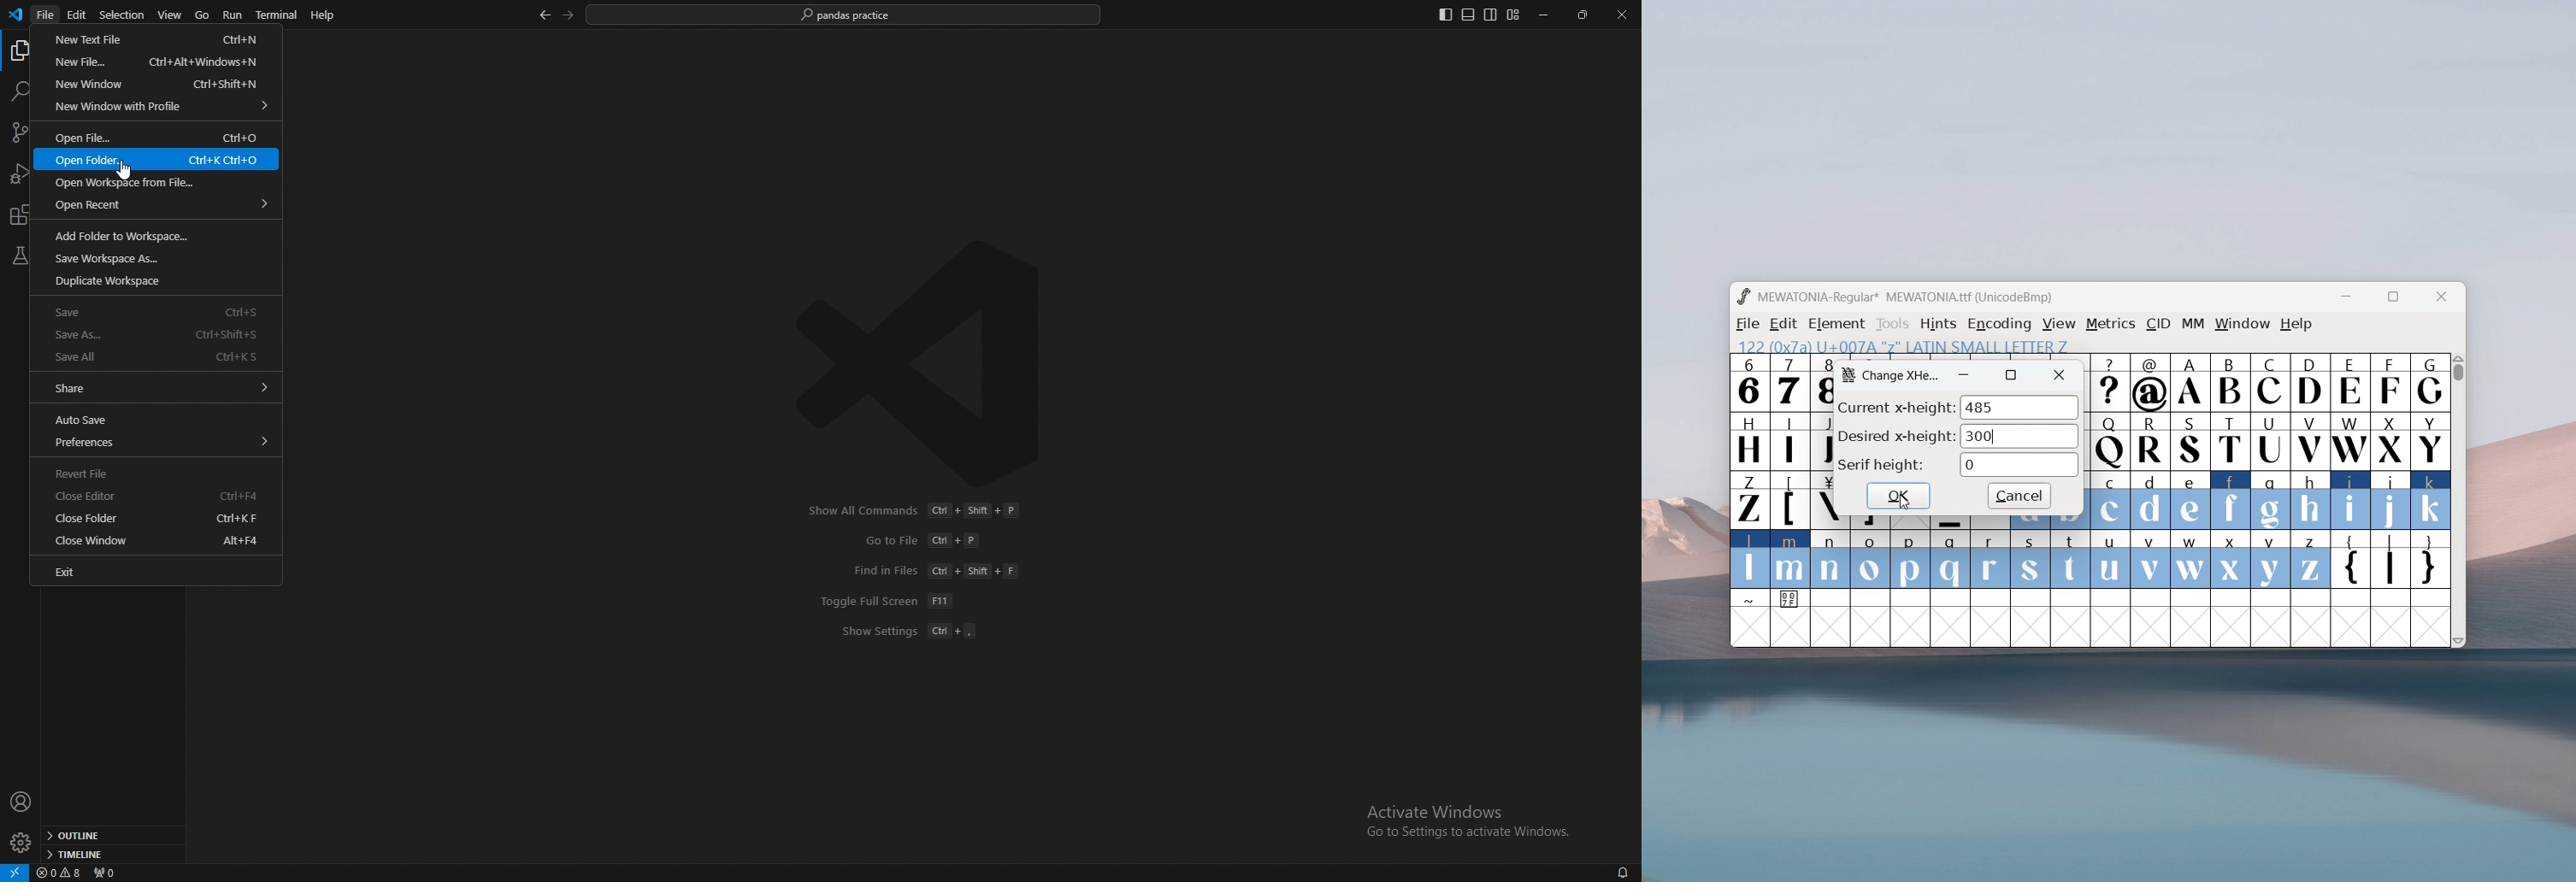  I want to click on customize layout, so click(1512, 15).